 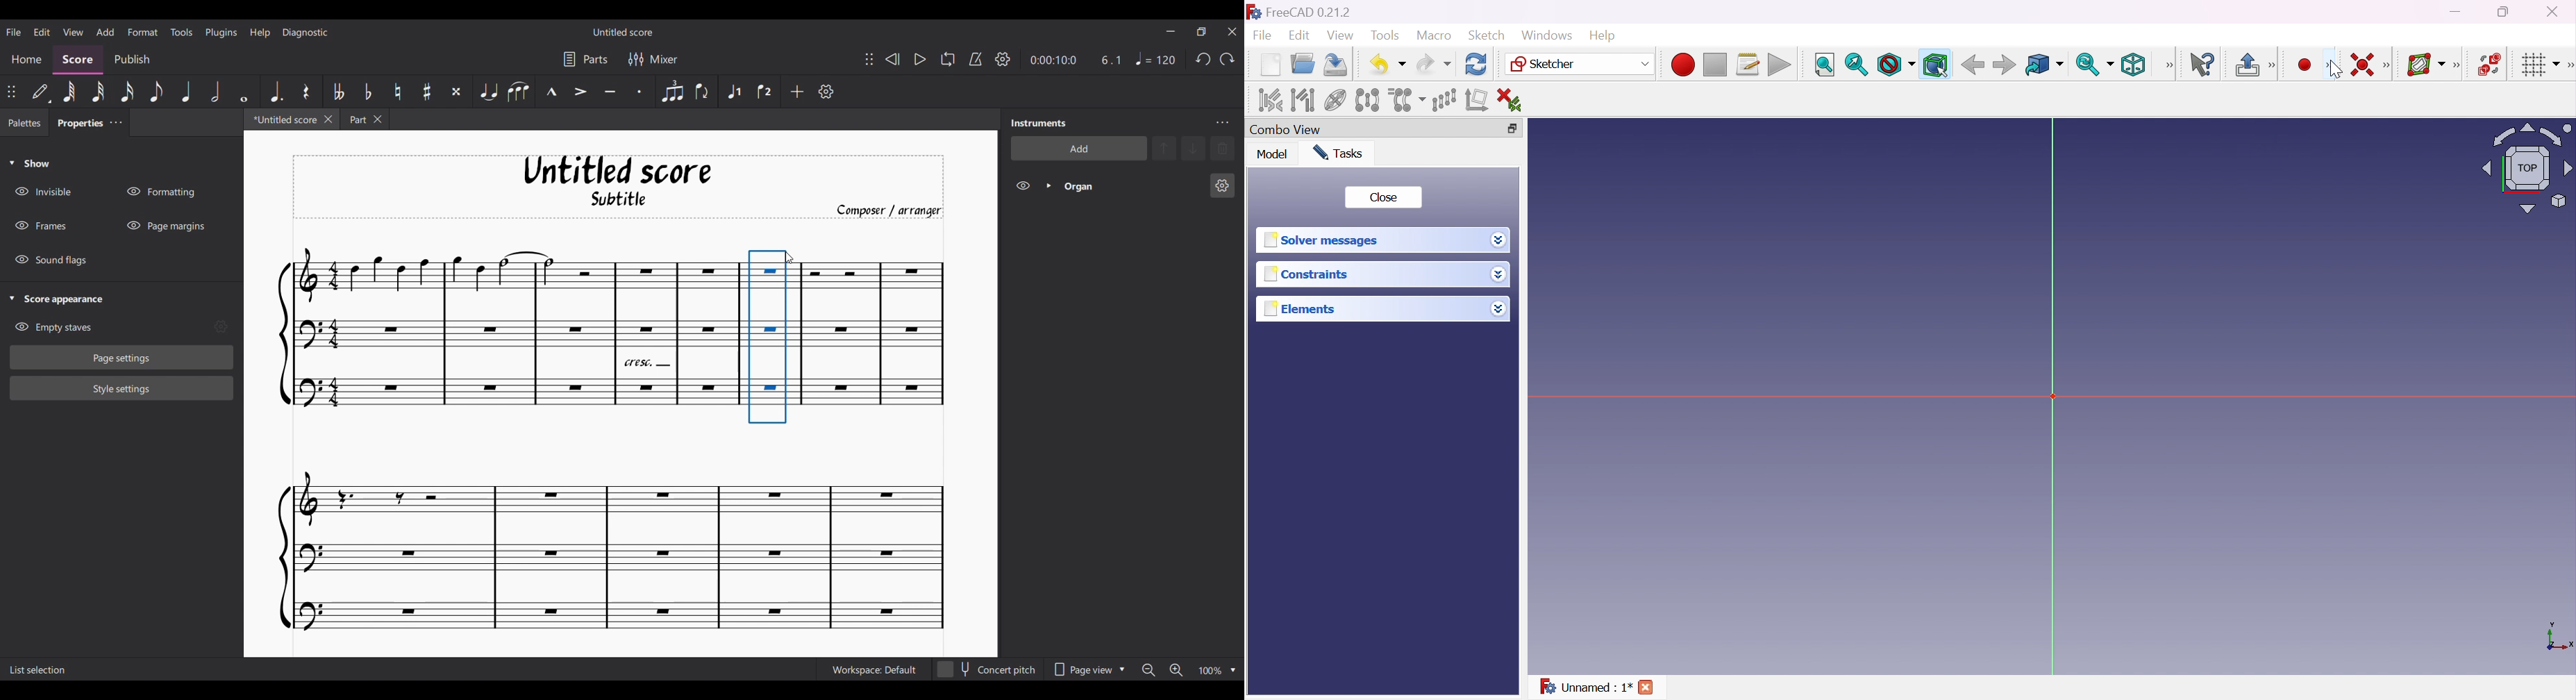 What do you see at coordinates (455, 91) in the screenshot?
I see `Toggle double sharp` at bounding box center [455, 91].